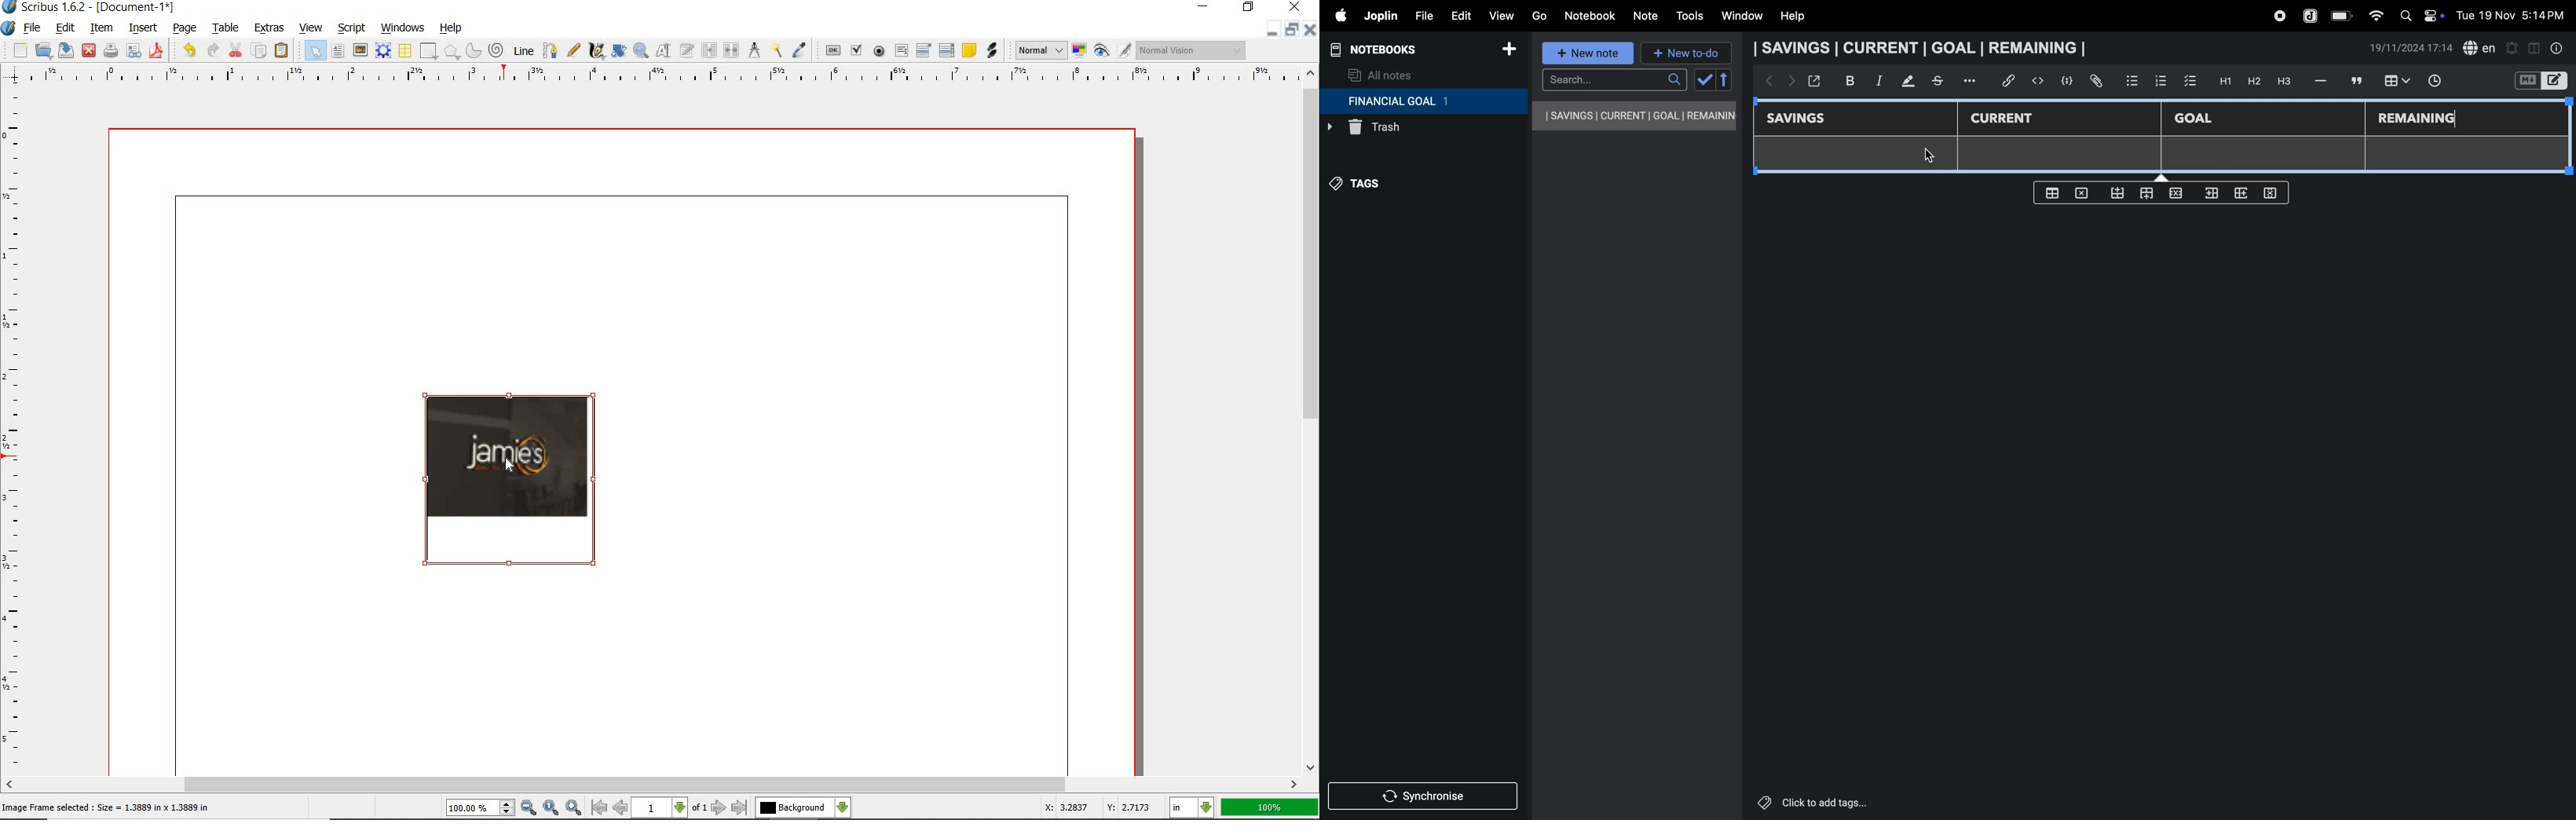 Image resolution: width=2576 pixels, height=840 pixels. Describe the element at coordinates (2420, 14) in the screenshot. I see `apple widgets` at that location.